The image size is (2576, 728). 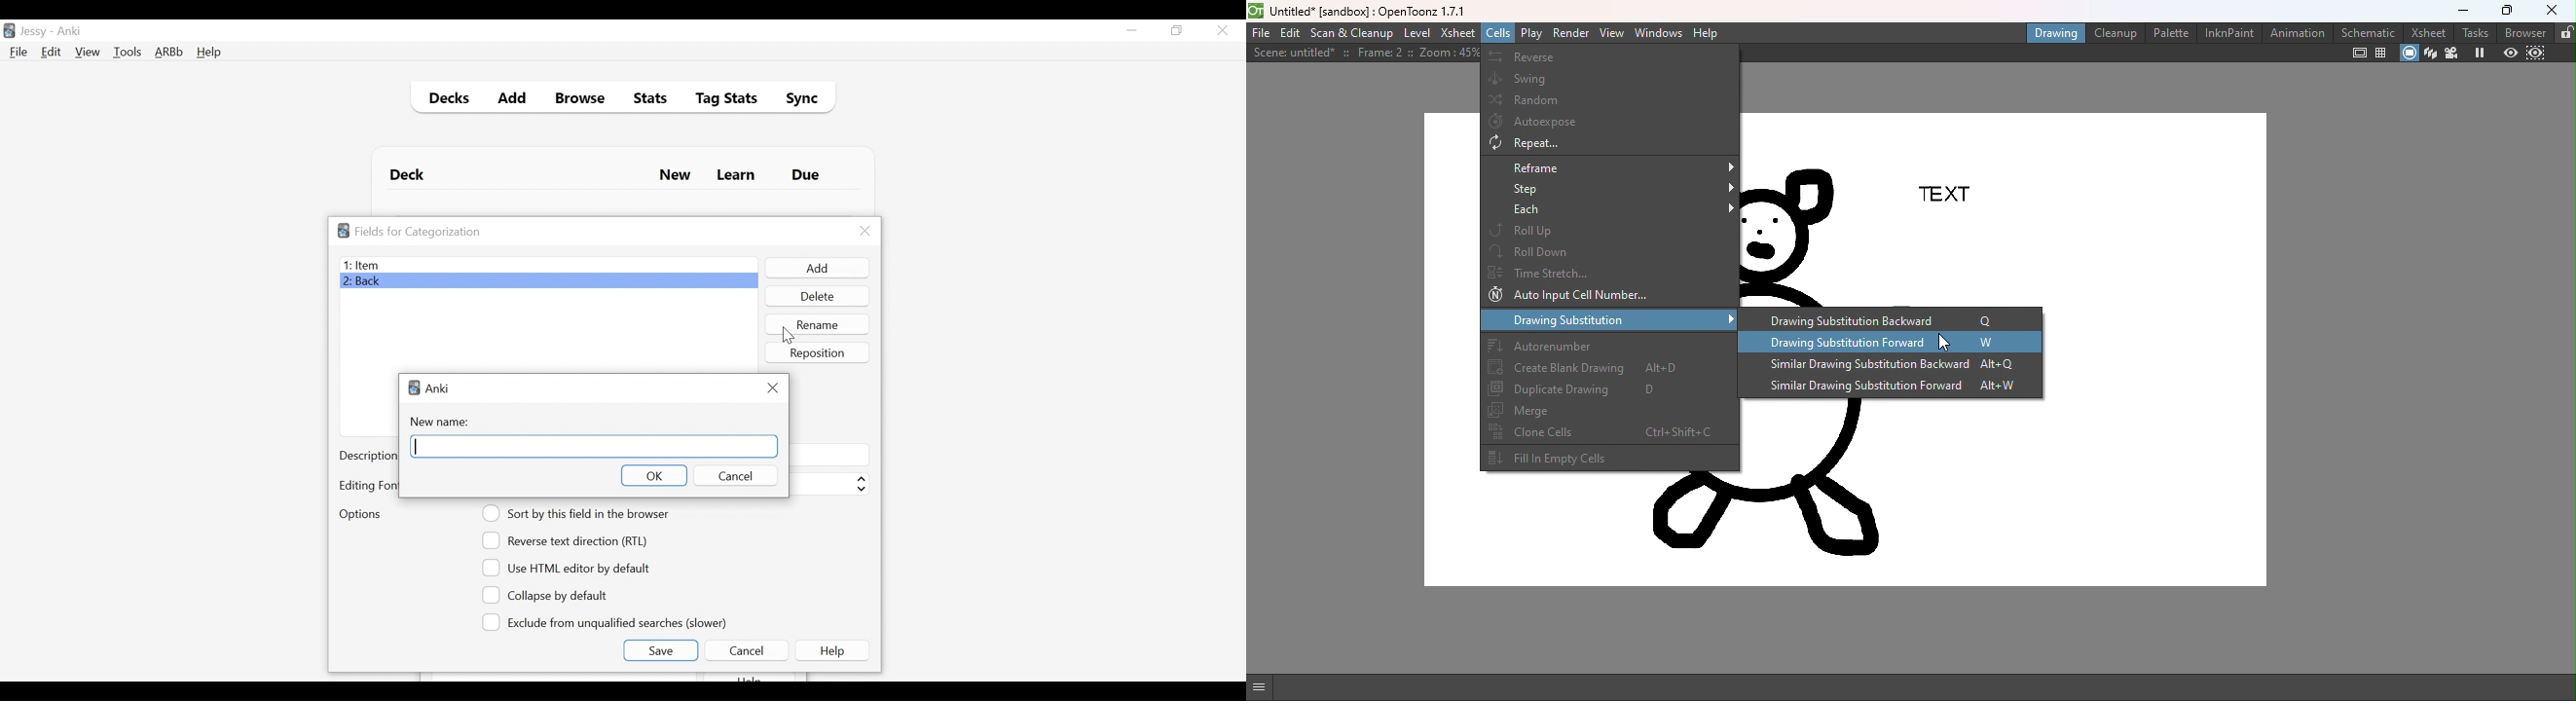 What do you see at coordinates (1614, 145) in the screenshot?
I see `Repeat` at bounding box center [1614, 145].